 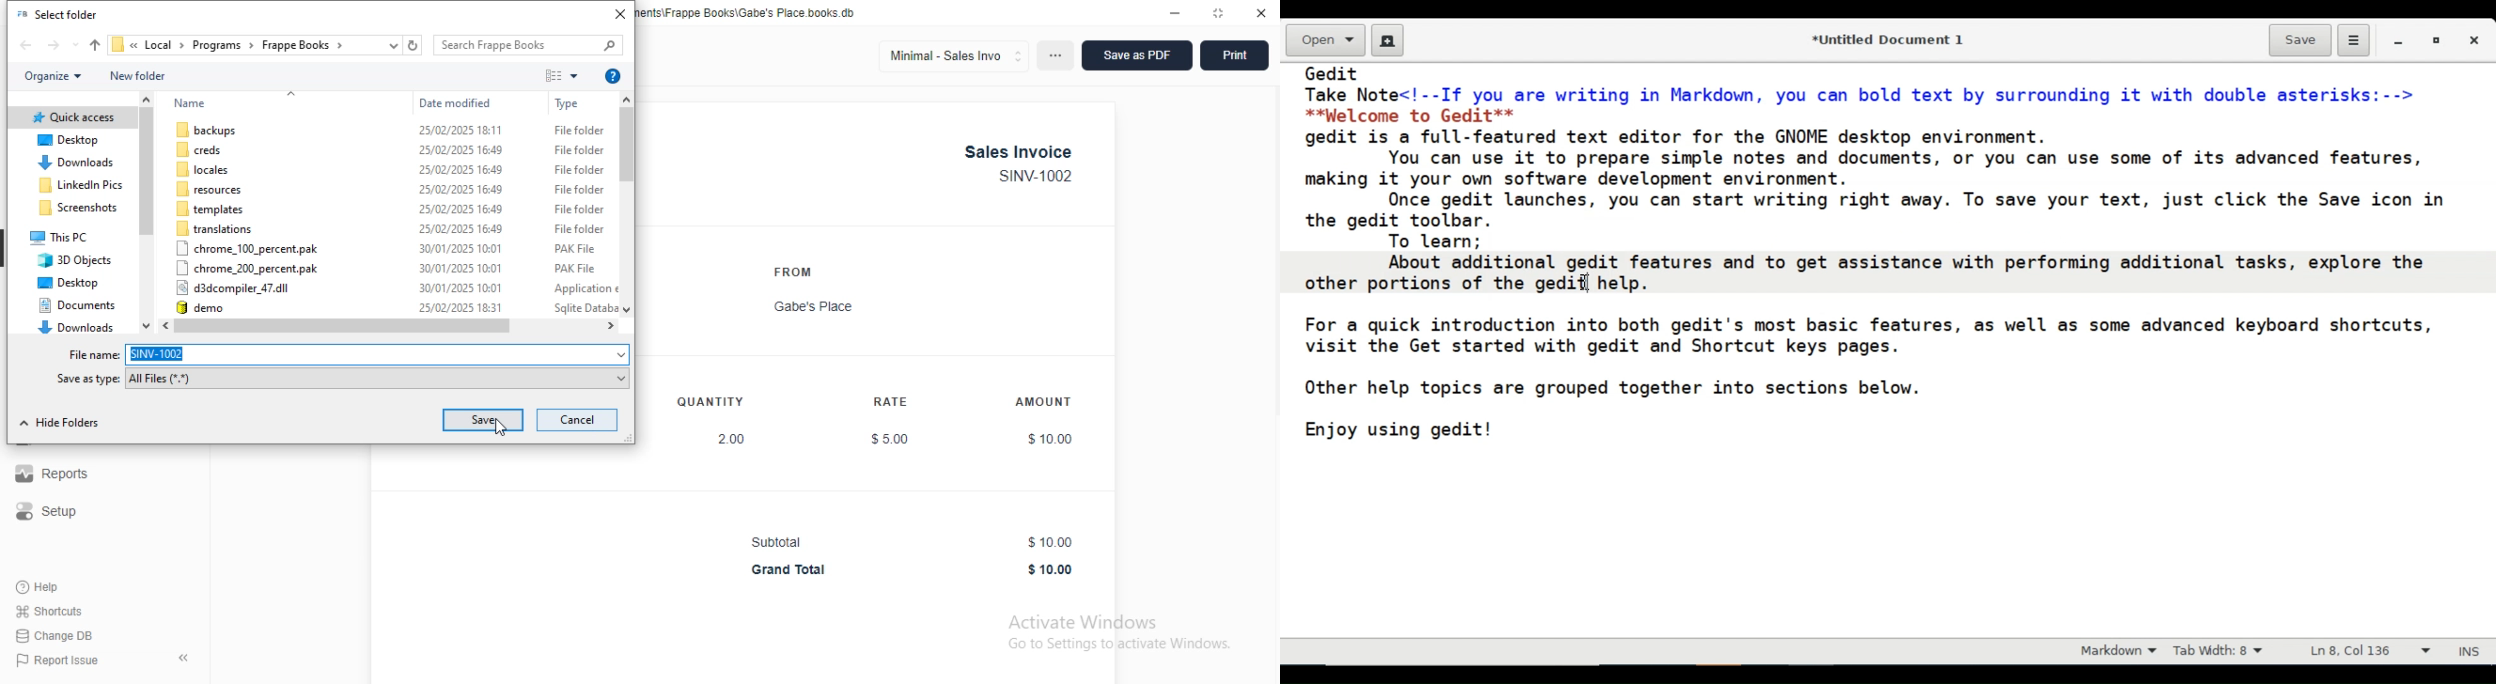 What do you see at coordinates (346, 326) in the screenshot?
I see `scroll bar` at bounding box center [346, 326].